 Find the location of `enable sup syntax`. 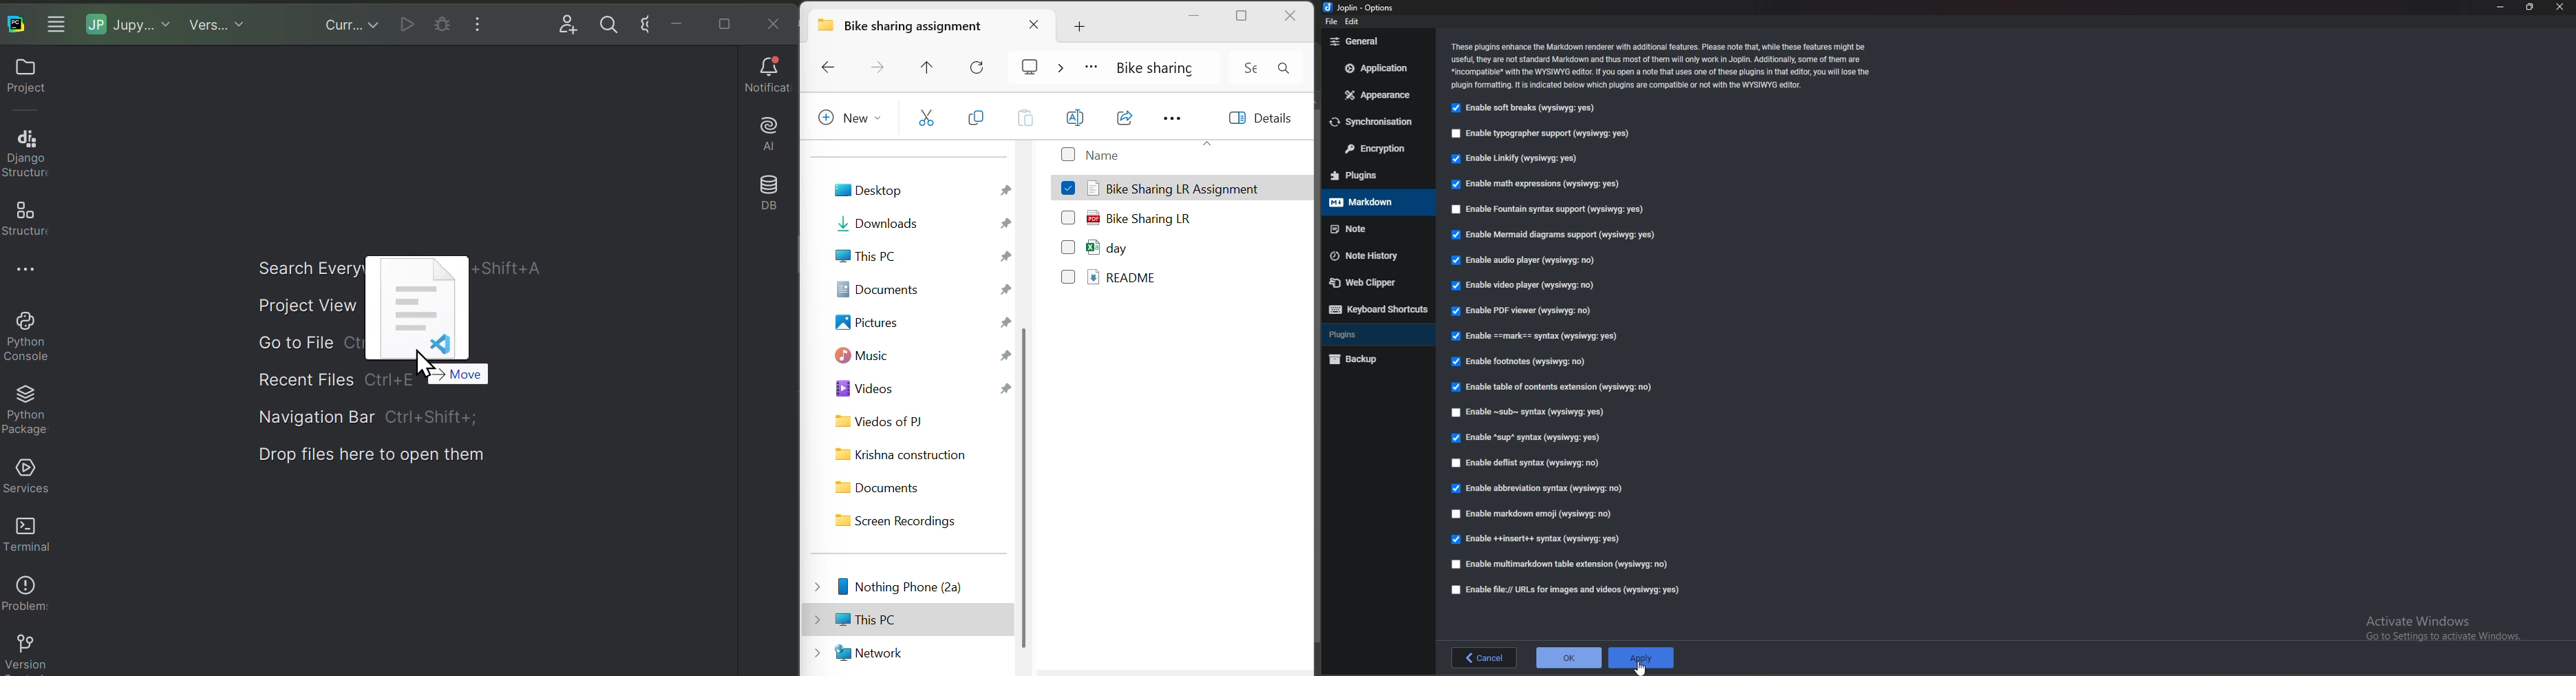

enable sup syntax is located at coordinates (1529, 437).